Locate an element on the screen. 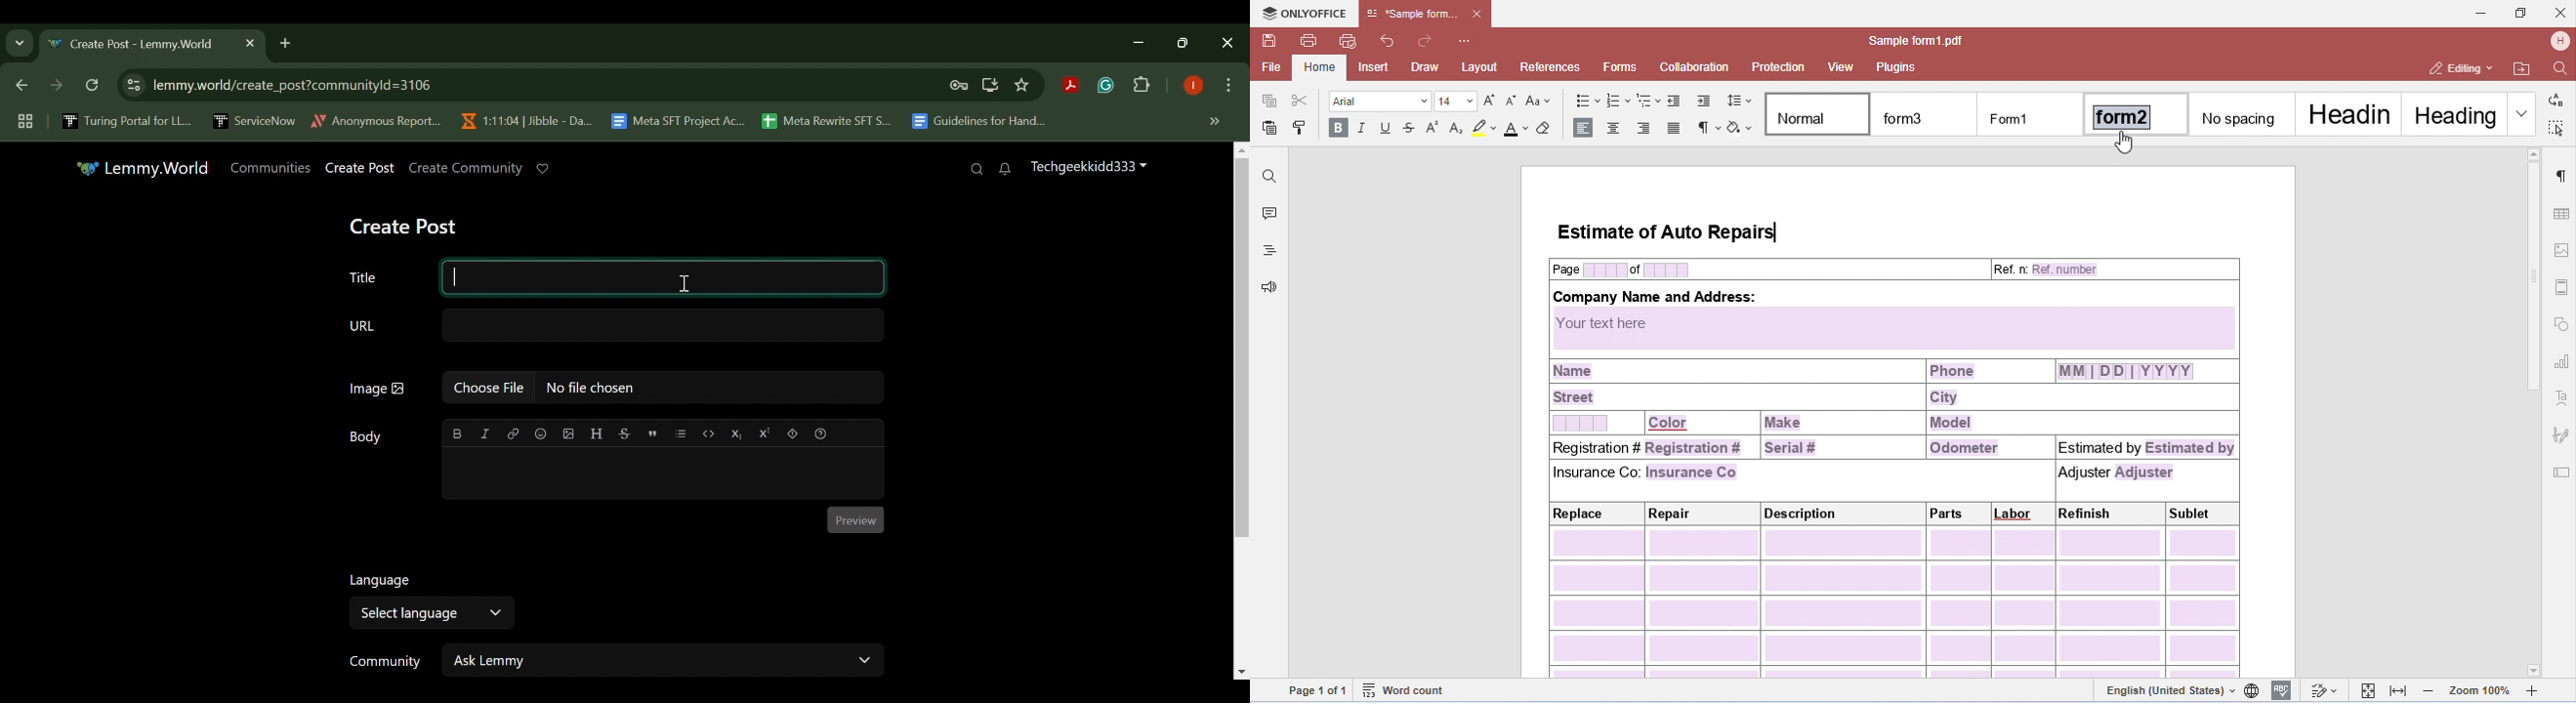 Image resolution: width=2576 pixels, height=728 pixels. Create Post is located at coordinates (360, 169).